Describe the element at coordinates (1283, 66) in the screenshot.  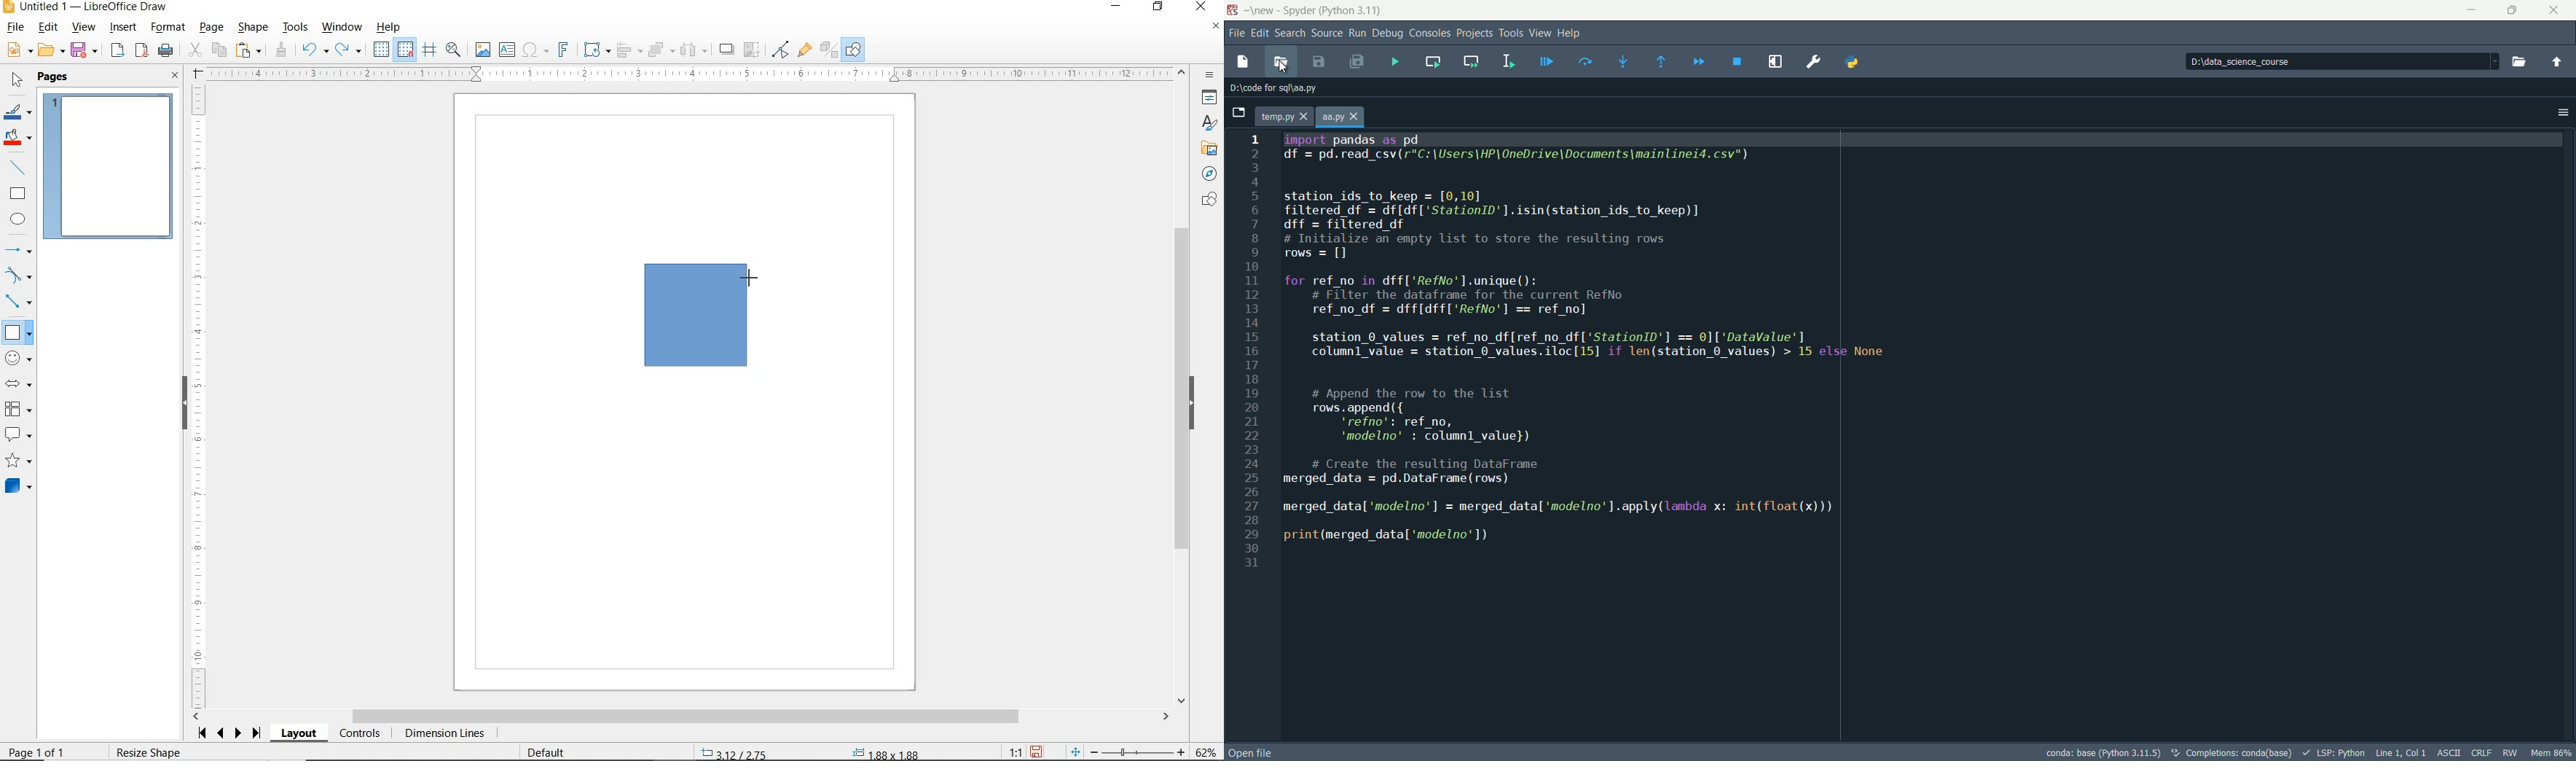
I see `Cursor` at that location.